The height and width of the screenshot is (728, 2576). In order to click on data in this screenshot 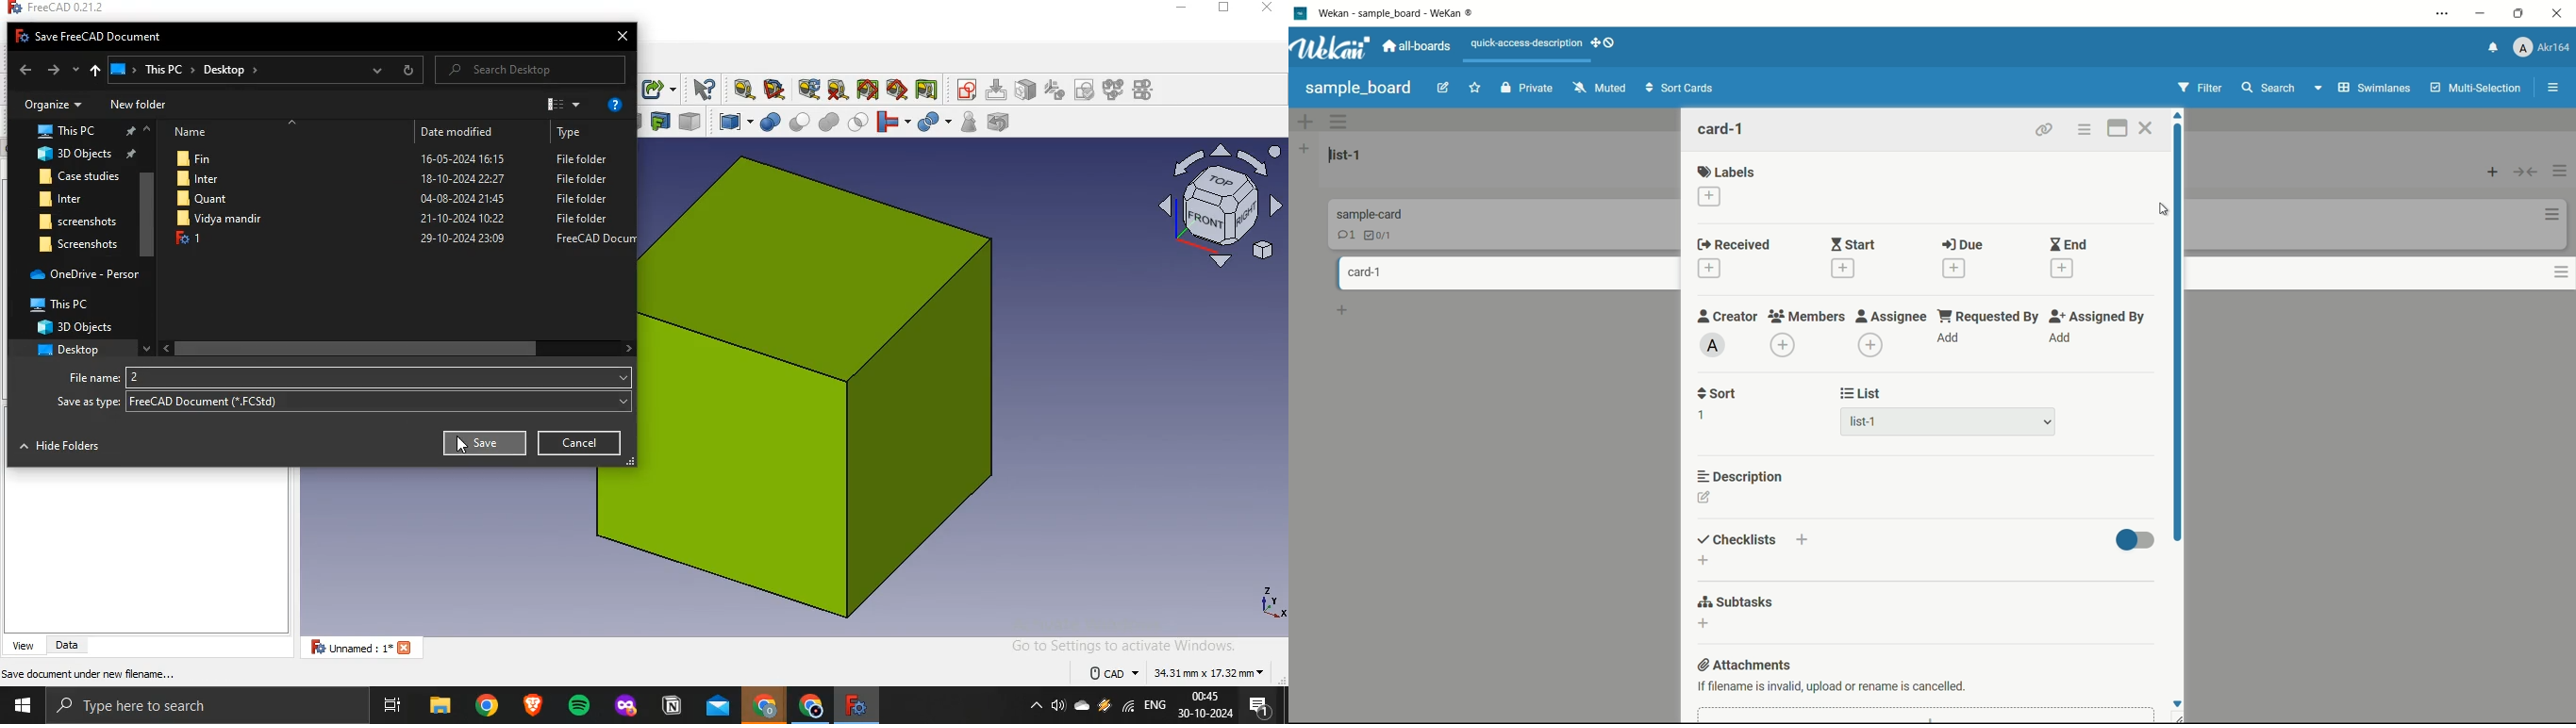, I will do `click(72, 645)`.